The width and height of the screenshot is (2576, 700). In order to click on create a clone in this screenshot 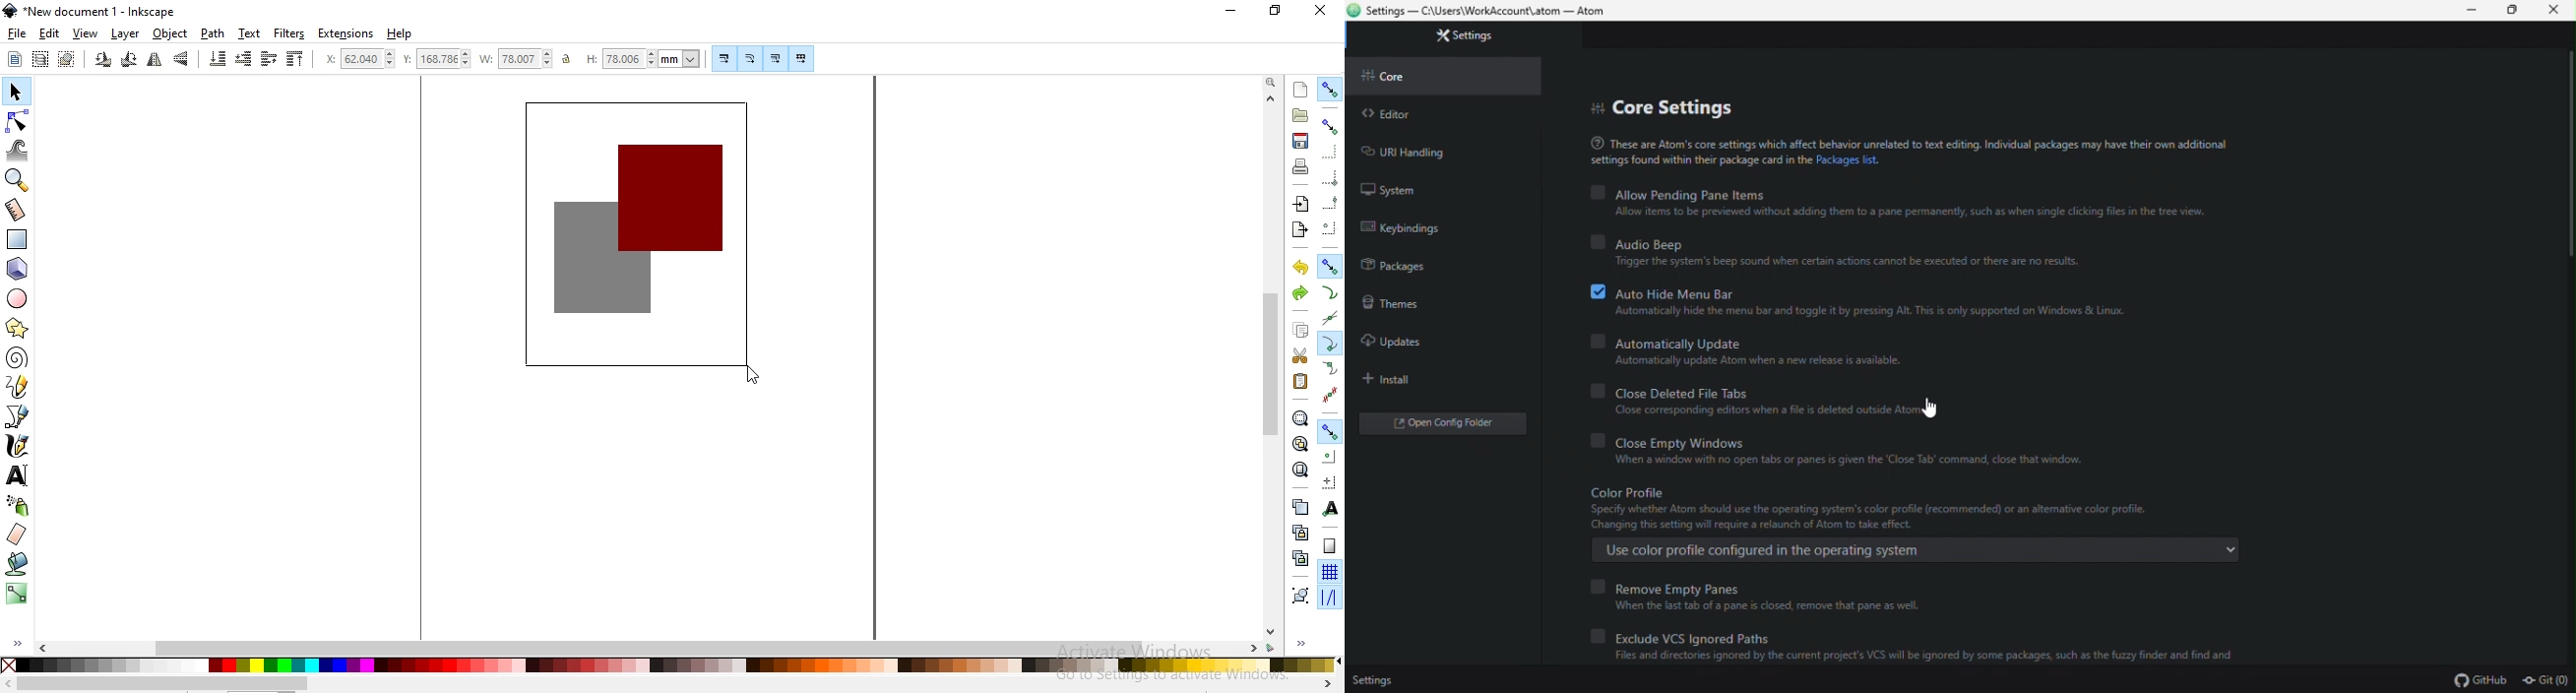, I will do `click(1299, 533)`.